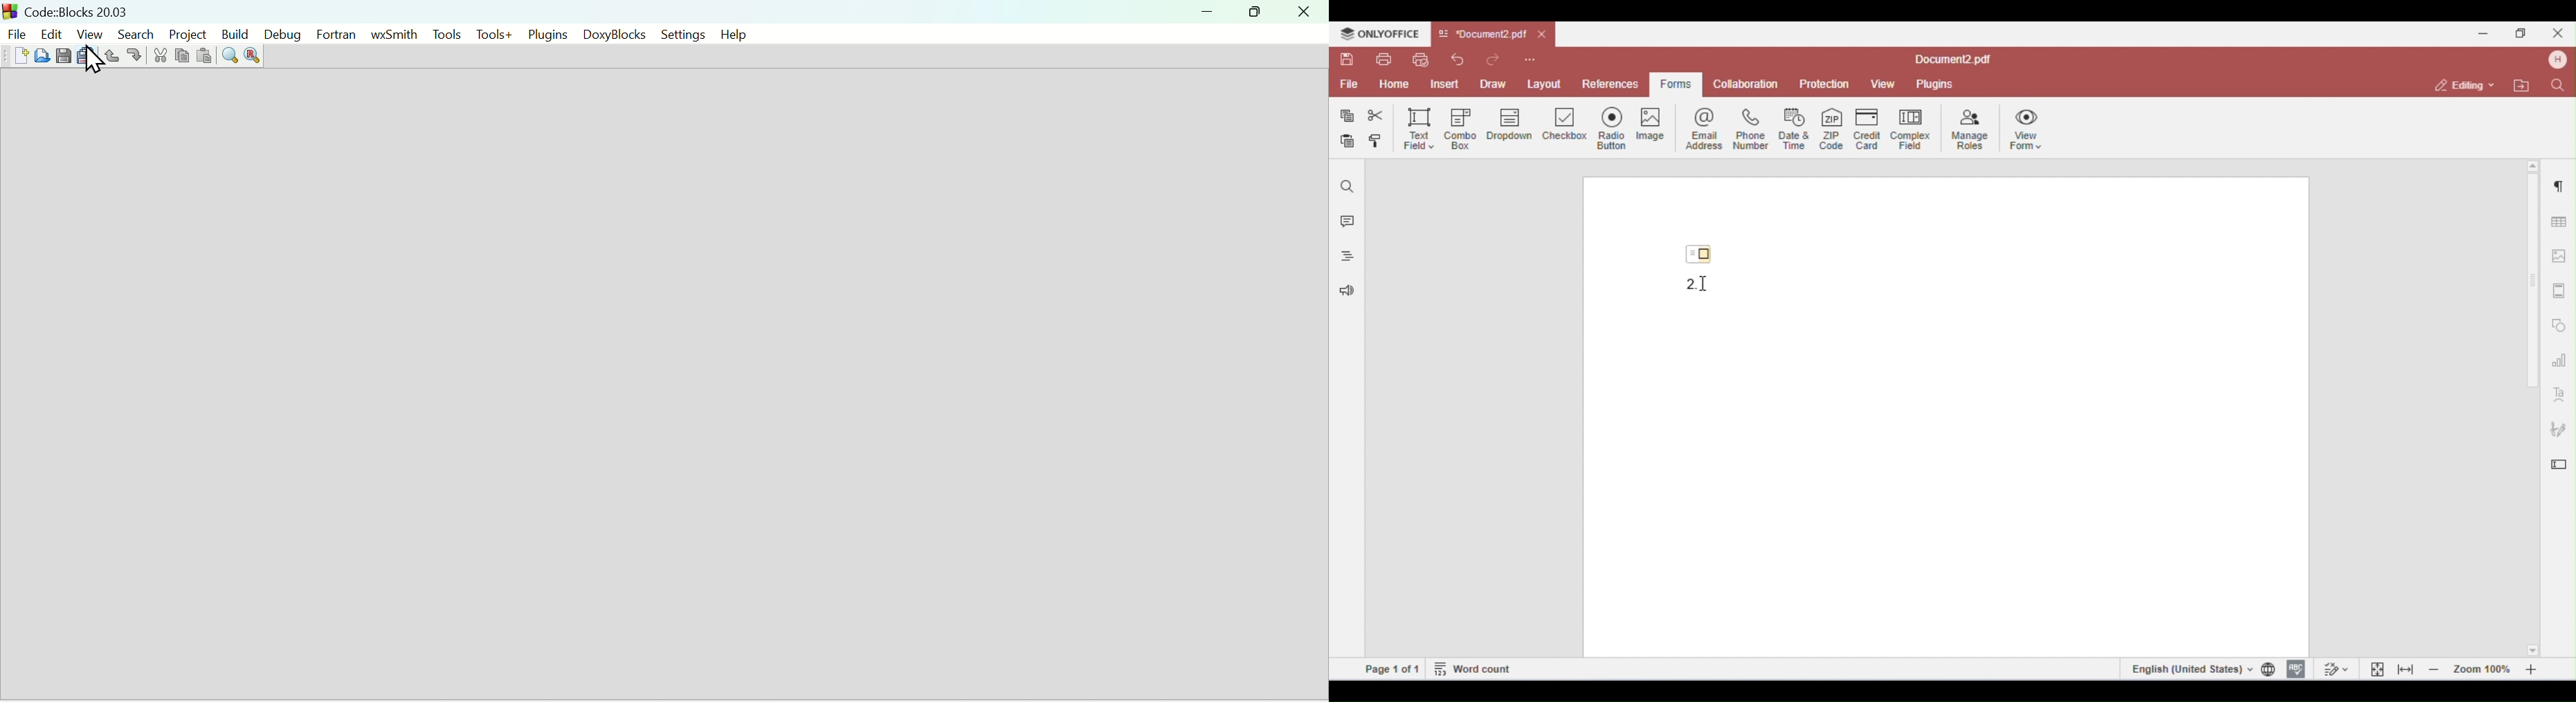 The height and width of the screenshot is (728, 2576). I want to click on Copy, so click(179, 57).